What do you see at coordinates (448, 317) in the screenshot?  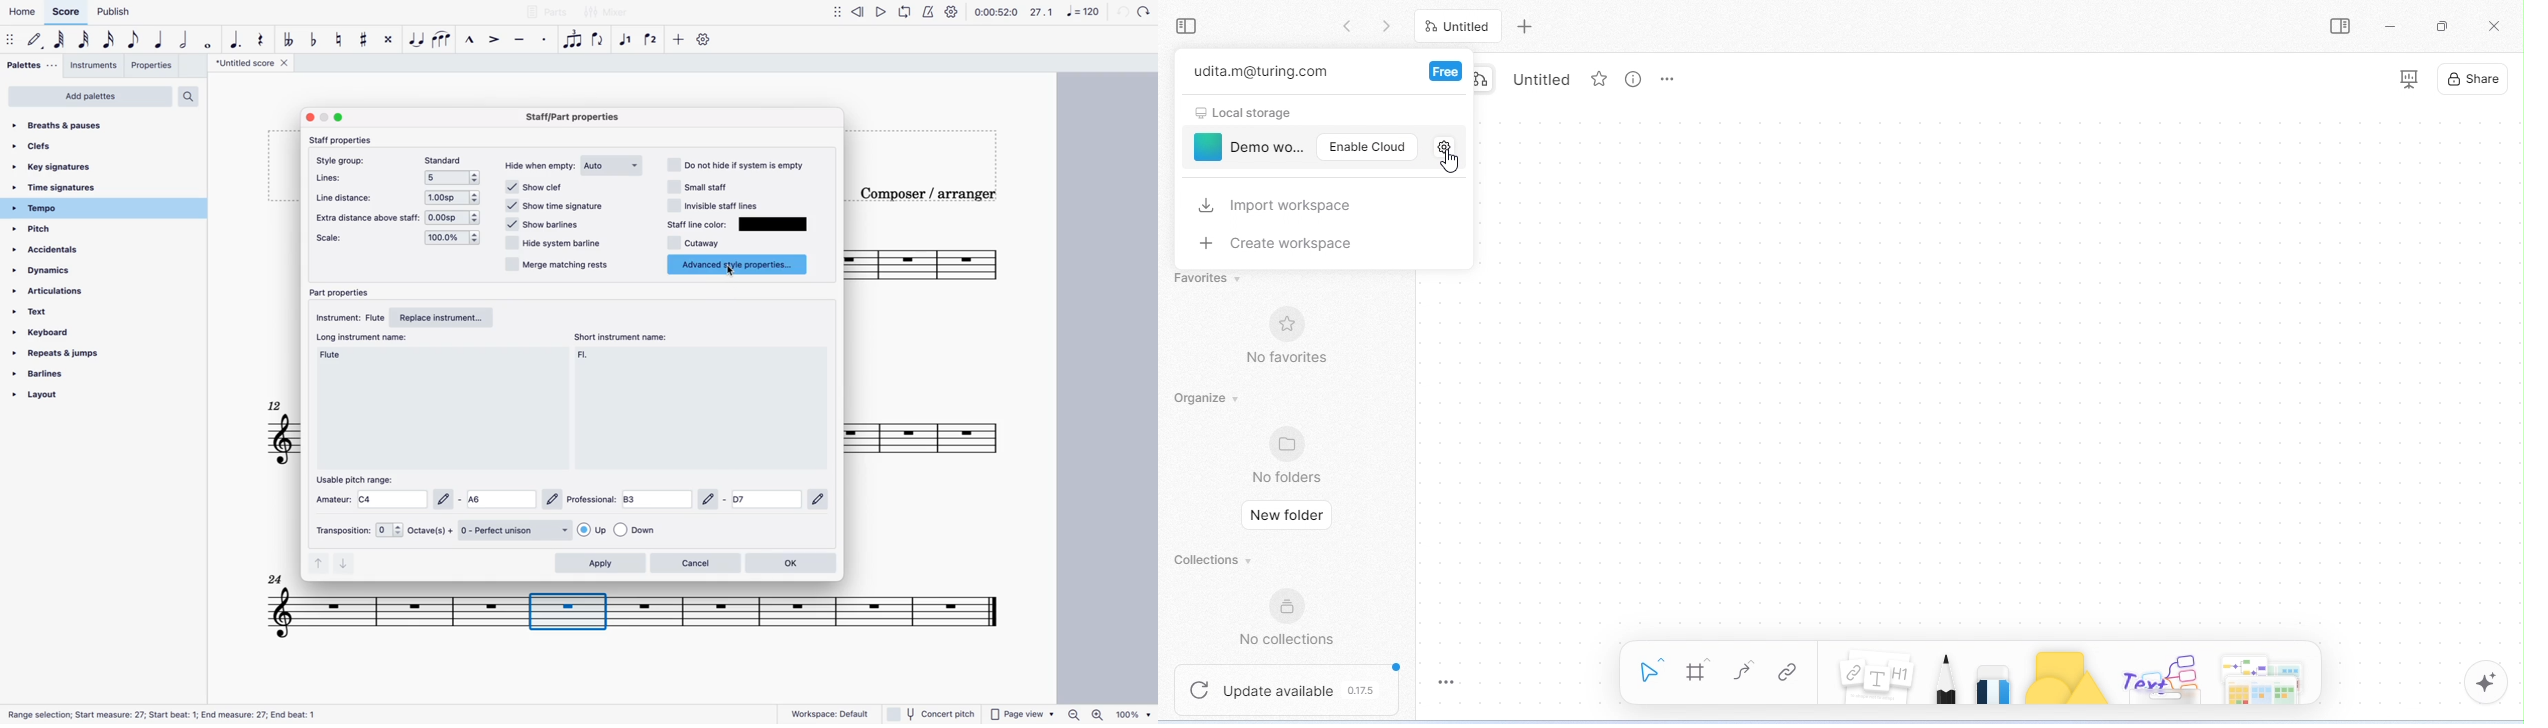 I see `replace instrument` at bounding box center [448, 317].